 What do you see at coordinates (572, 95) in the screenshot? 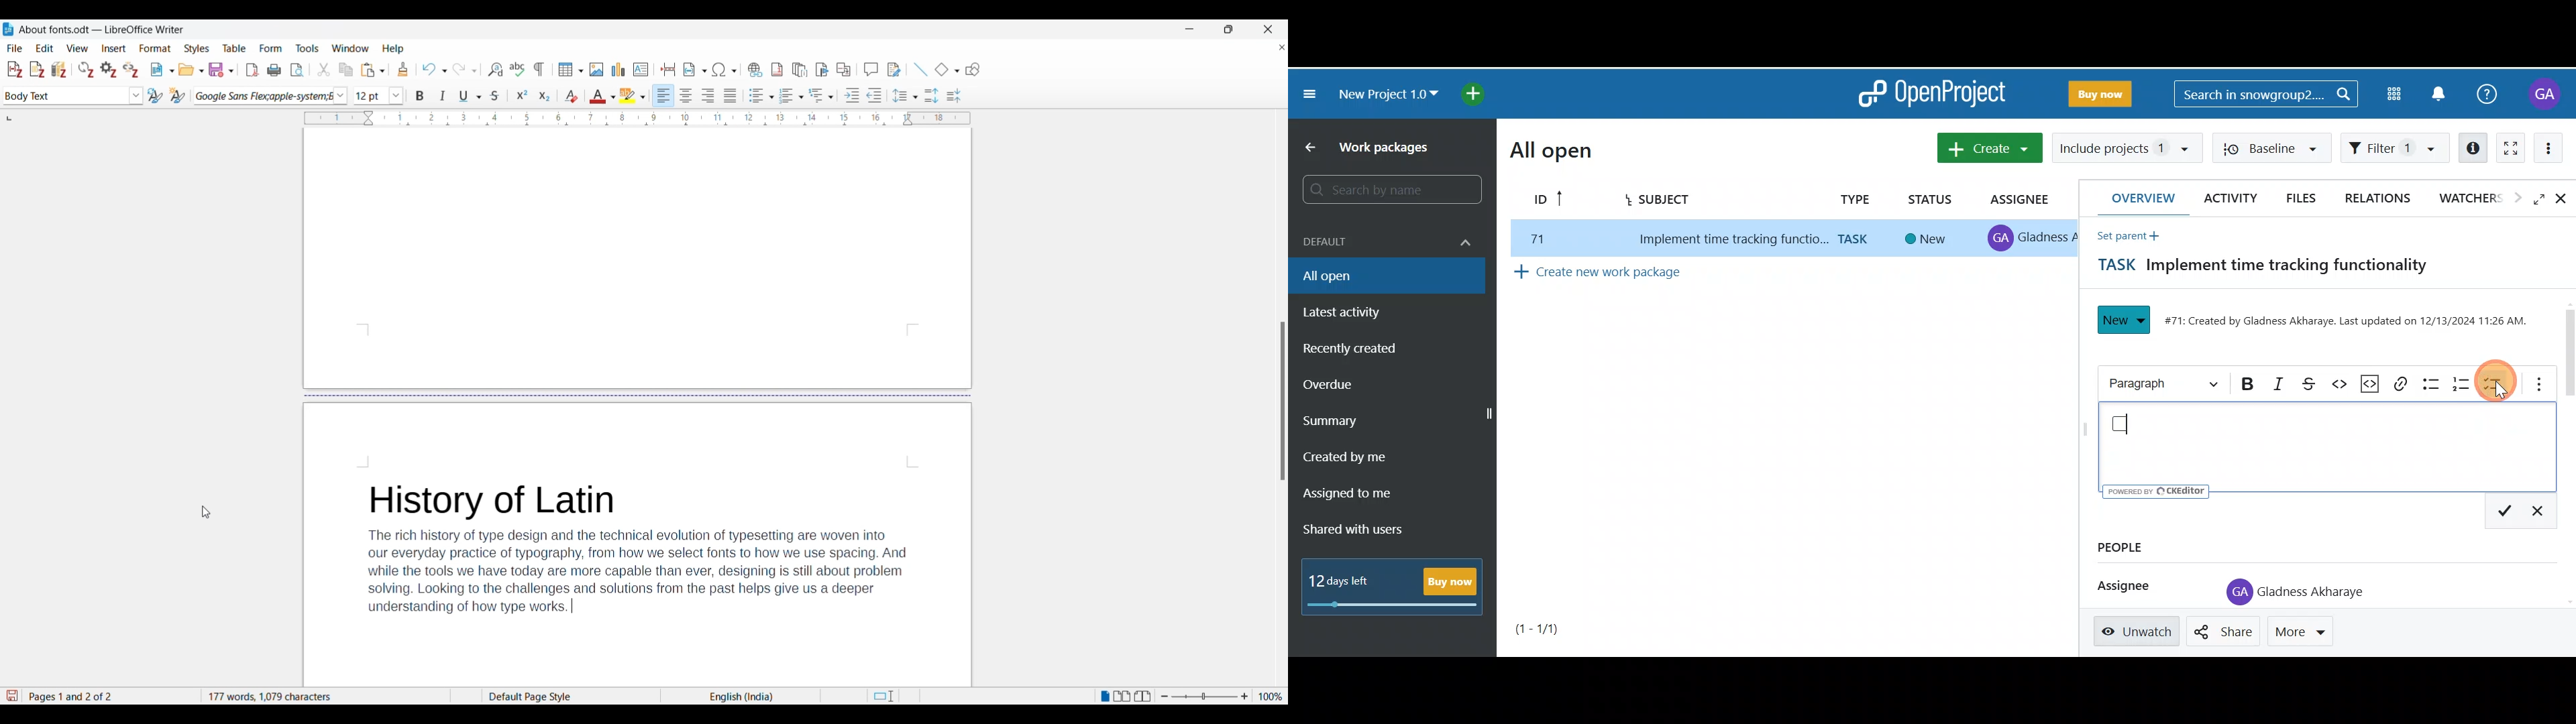
I see `Clear direct formatting ` at bounding box center [572, 95].